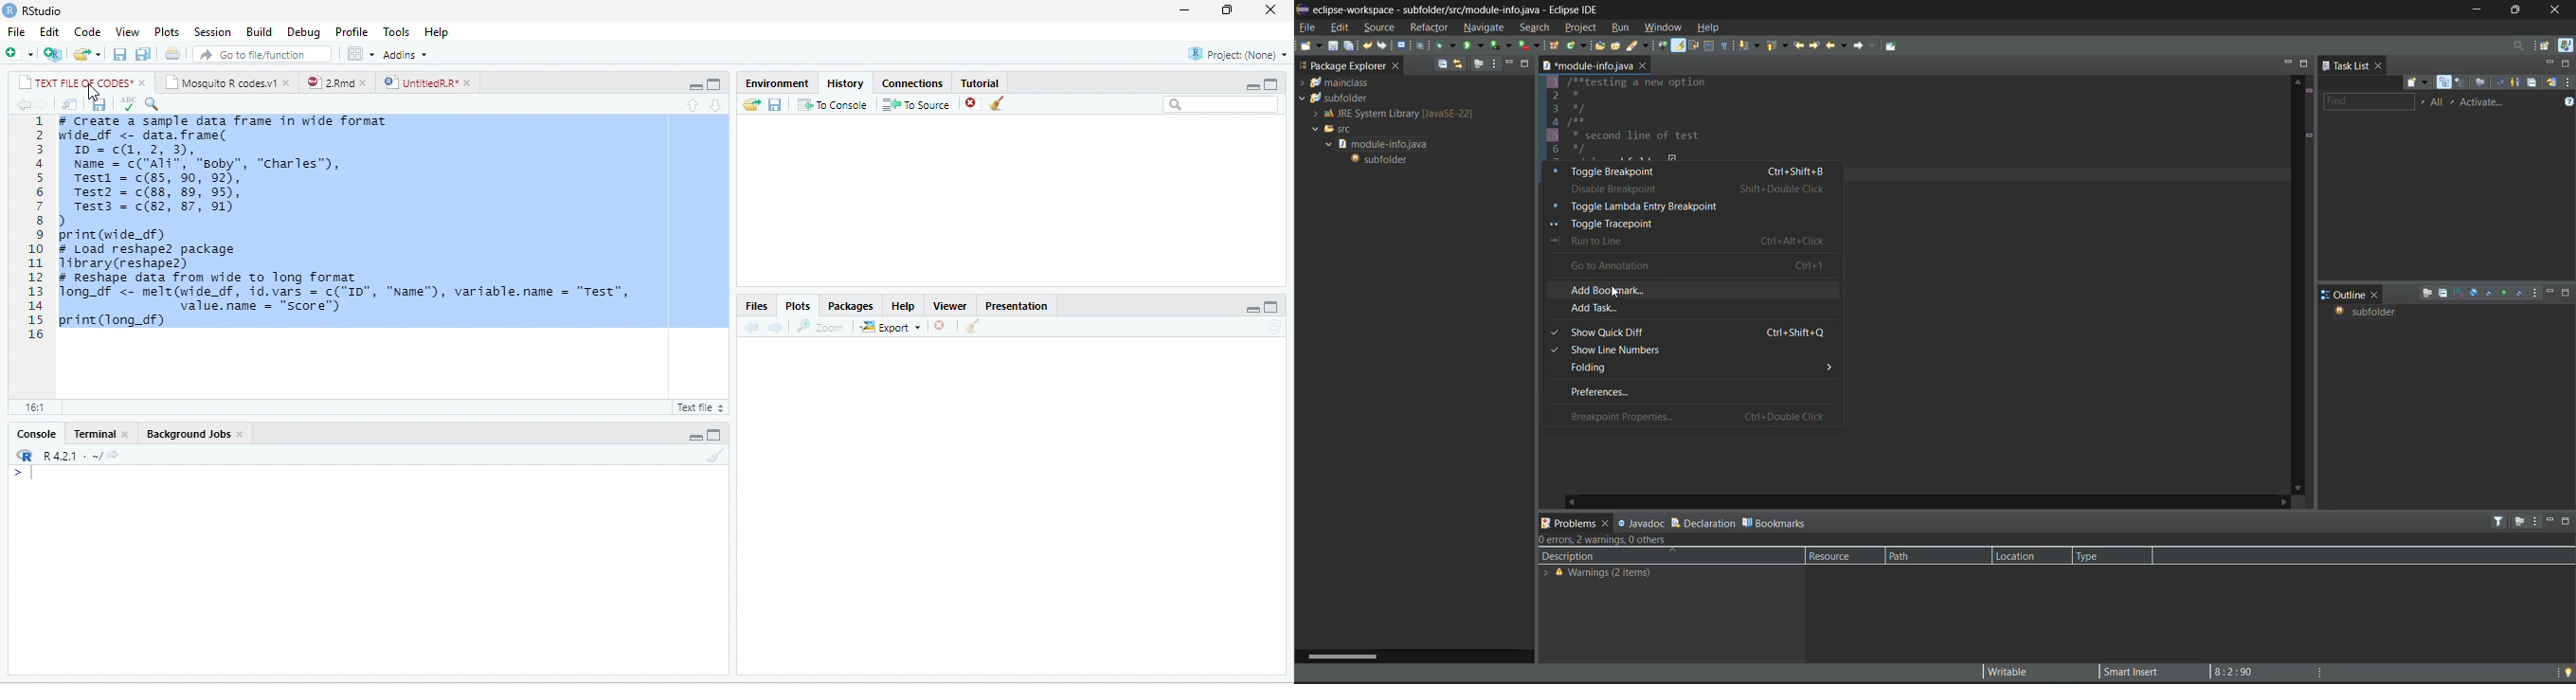  What do you see at coordinates (1227, 10) in the screenshot?
I see `resize` at bounding box center [1227, 10].